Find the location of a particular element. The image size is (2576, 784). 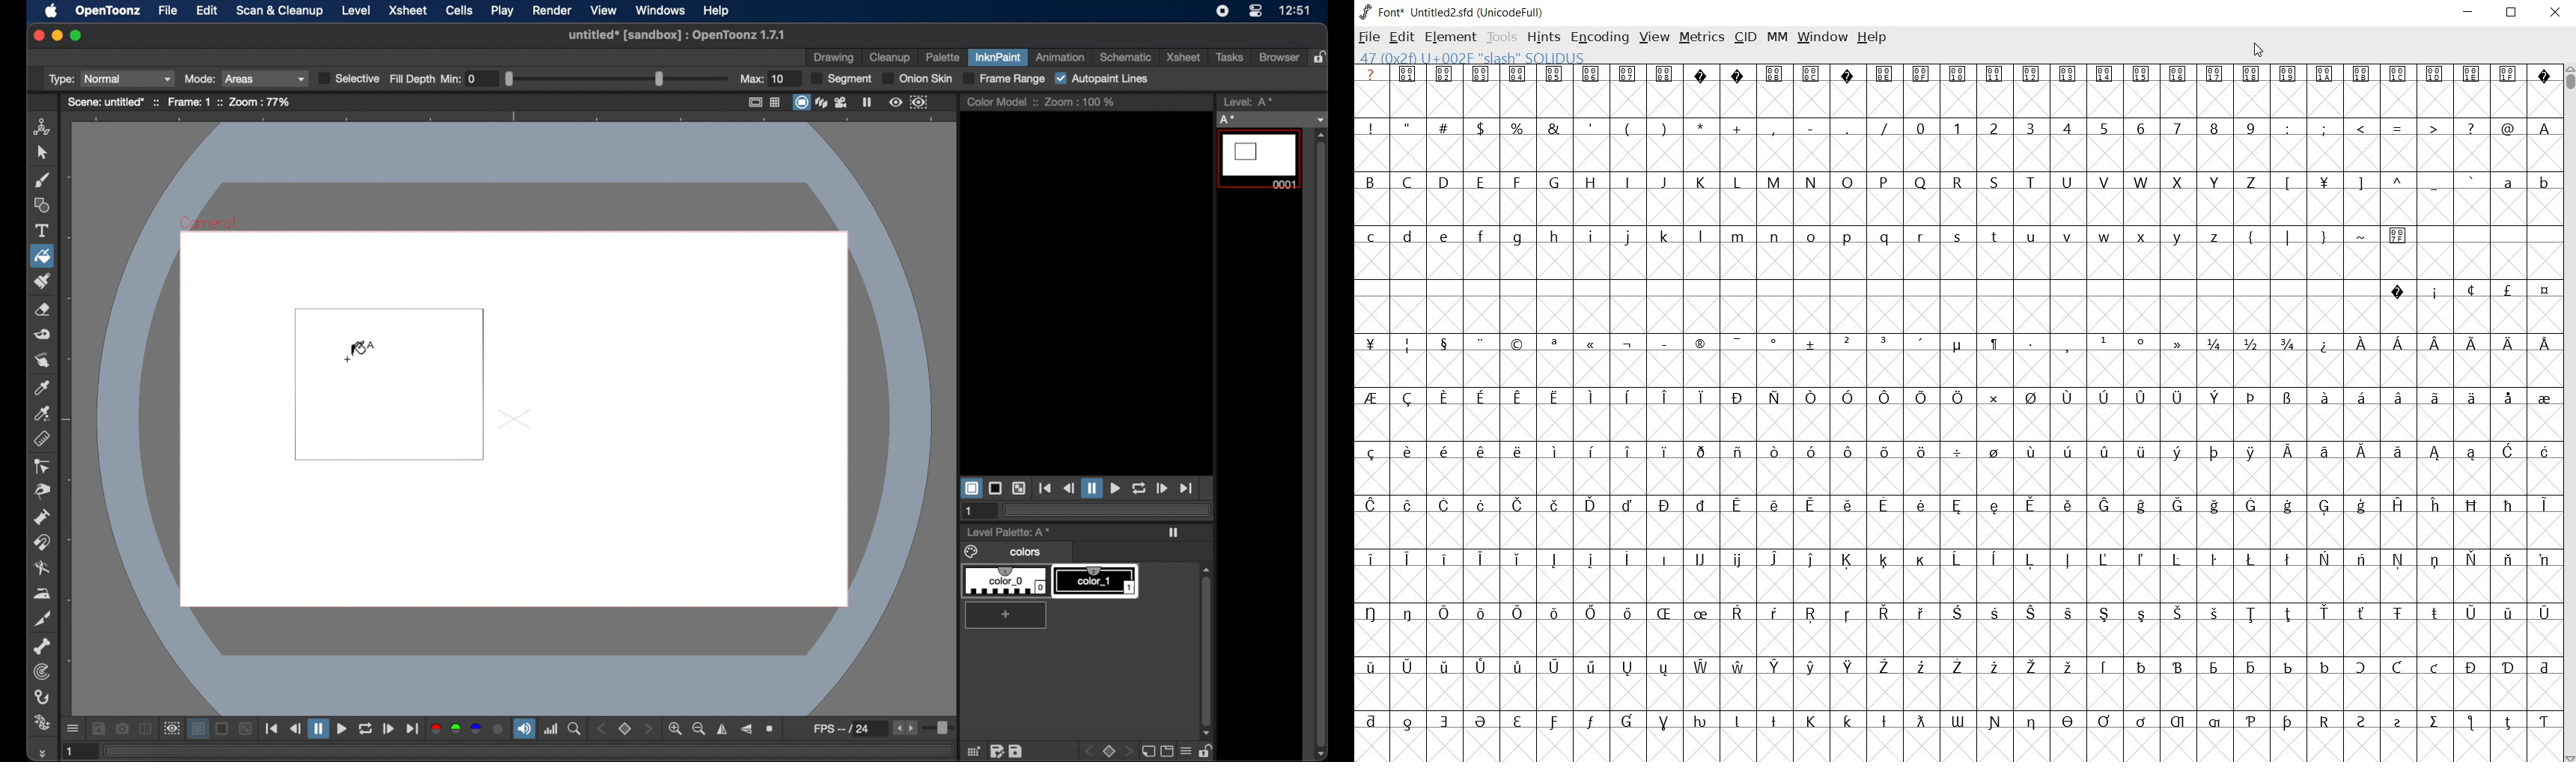

checkered background is located at coordinates (1019, 489).